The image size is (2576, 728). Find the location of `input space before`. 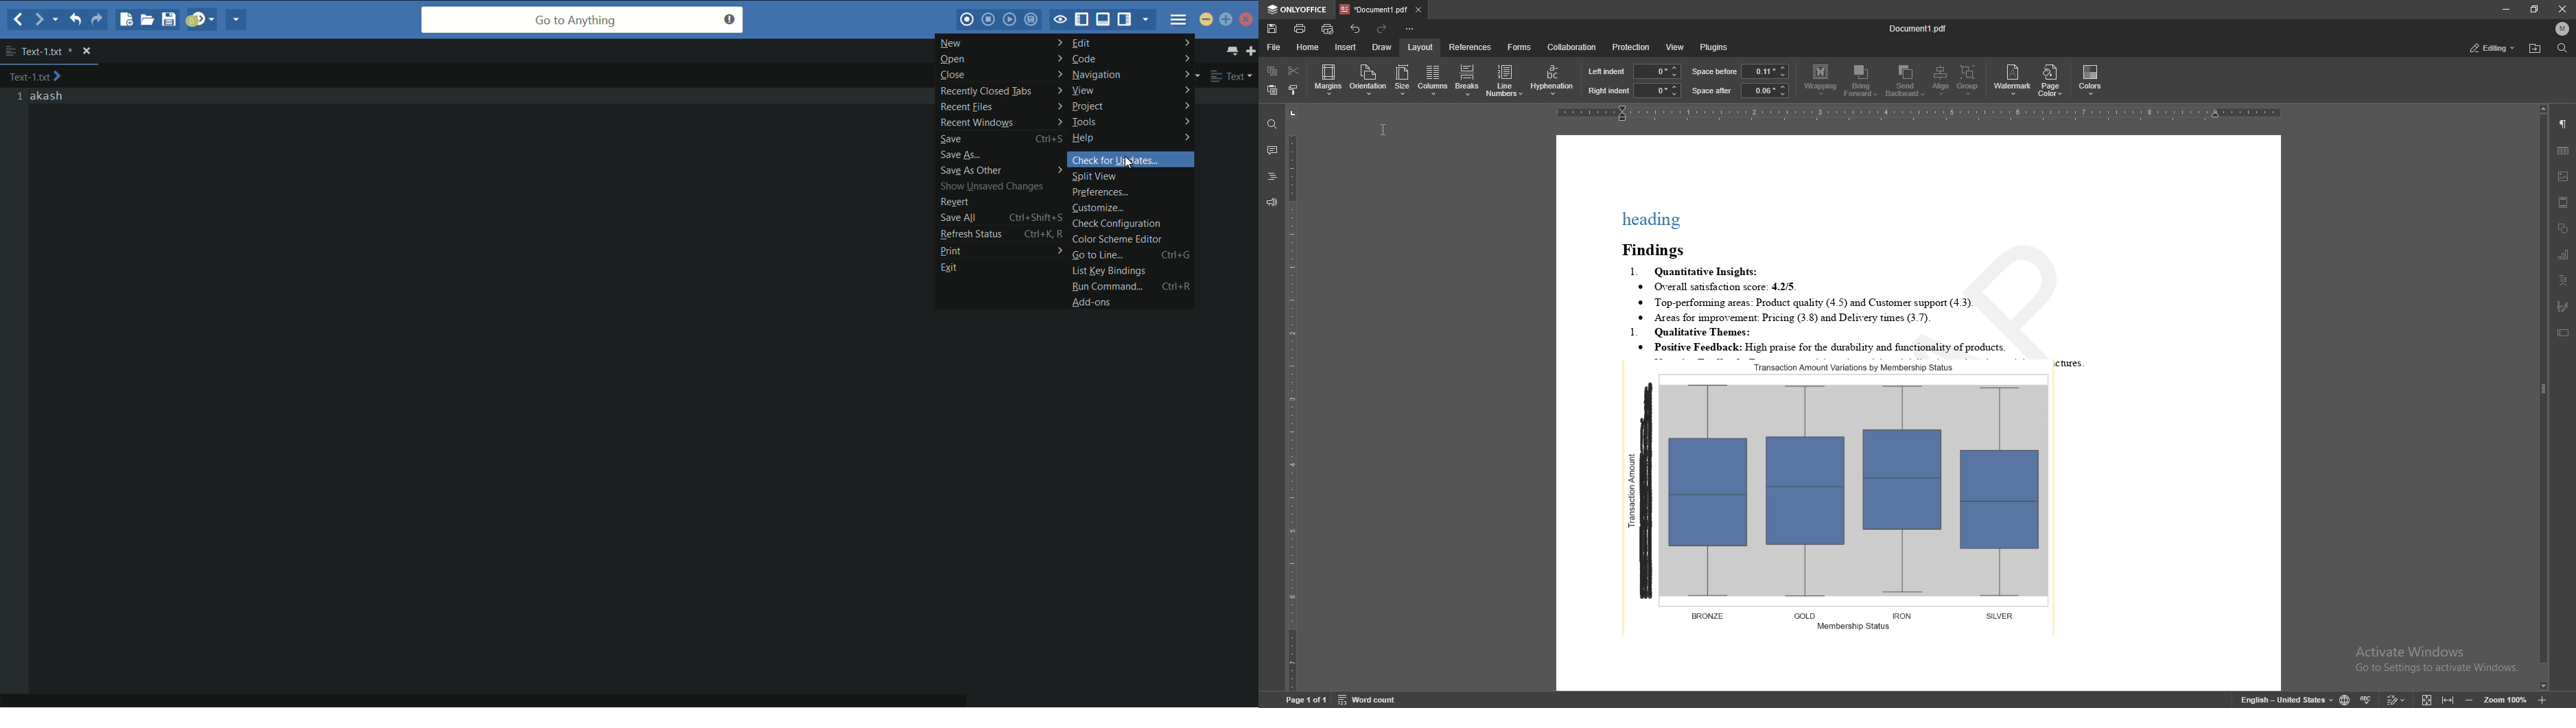

input space before is located at coordinates (1764, 71).